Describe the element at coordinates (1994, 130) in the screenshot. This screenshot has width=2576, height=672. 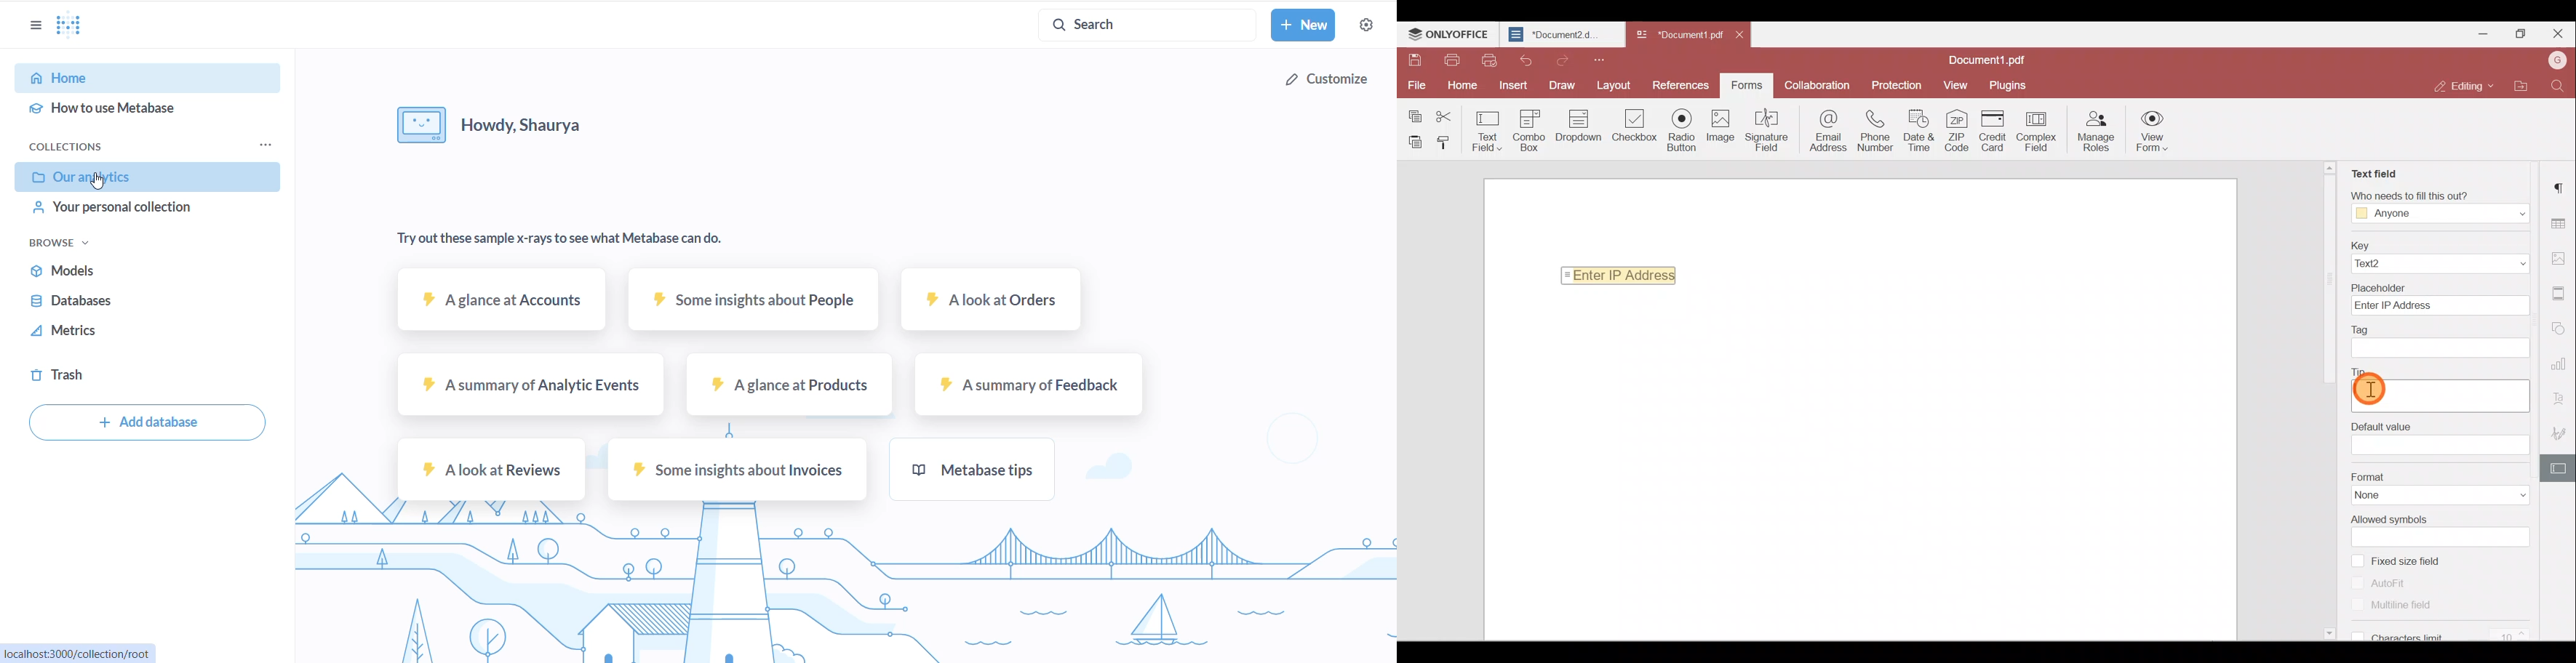
I see `Credit card` at that location.